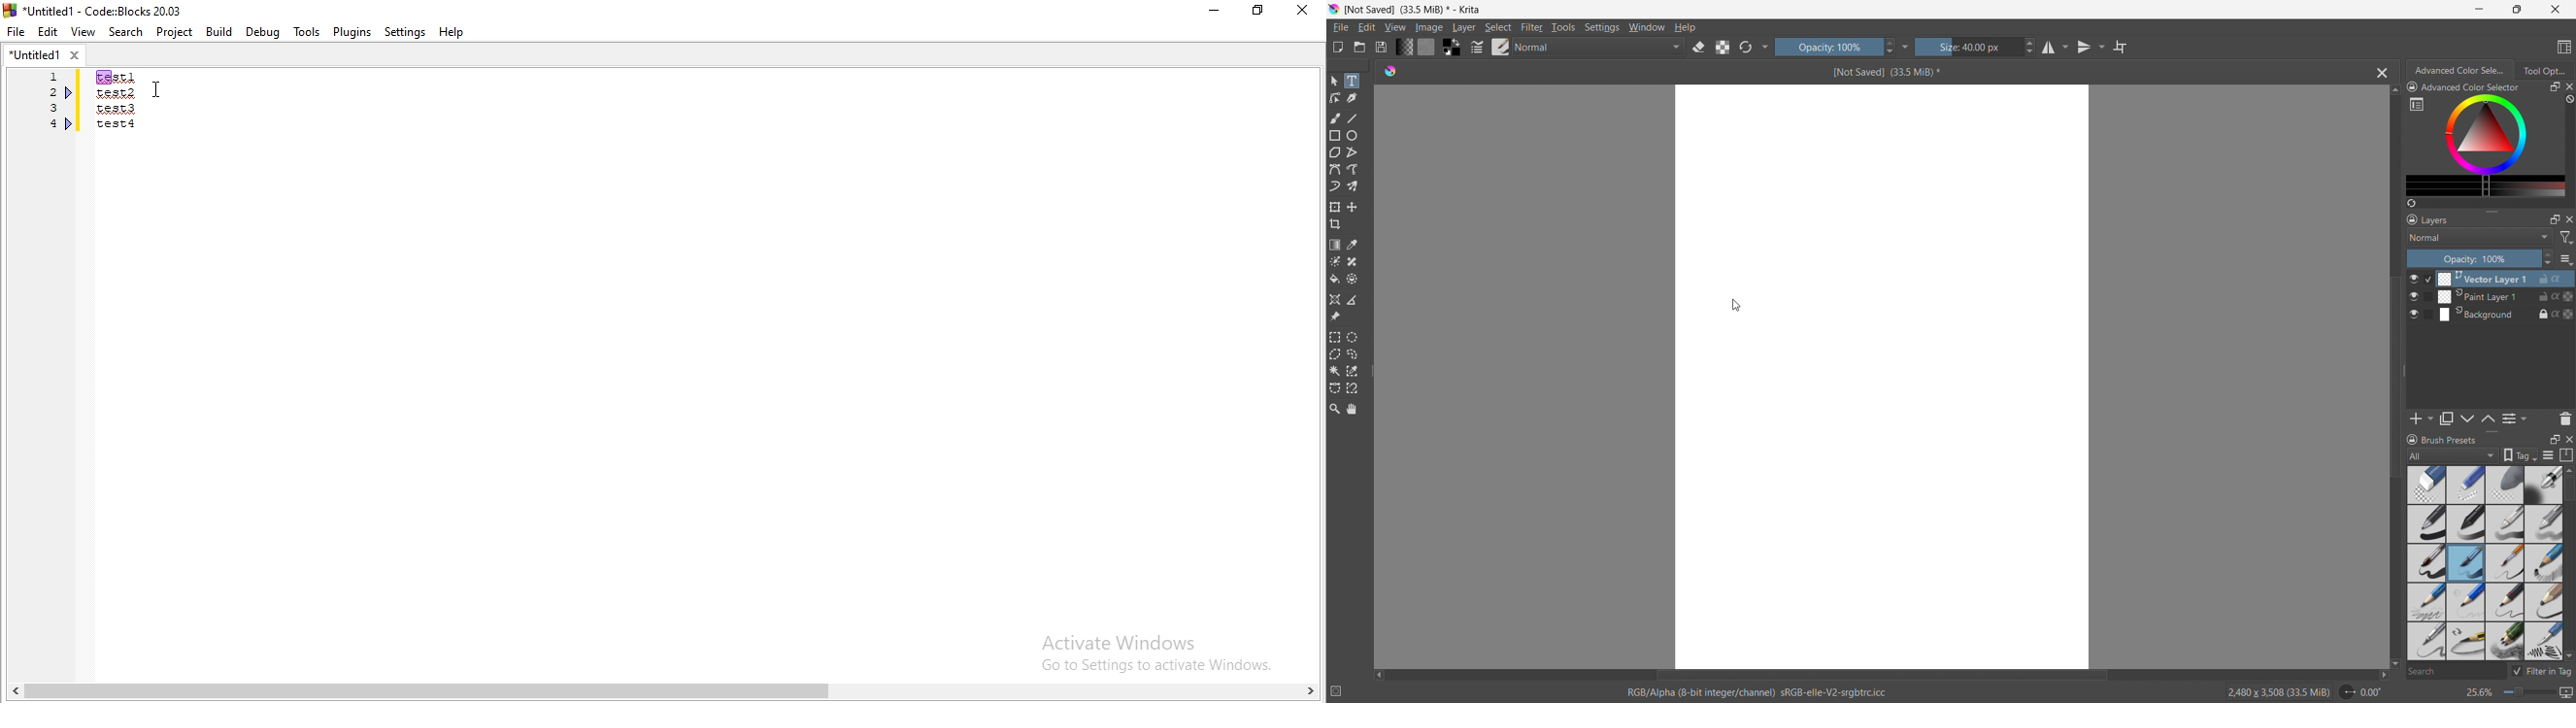 This screenshot has height=728, width=2576. Describe the element at coordinates (2466, 524) in the screenshot. I see `pen` at that location.